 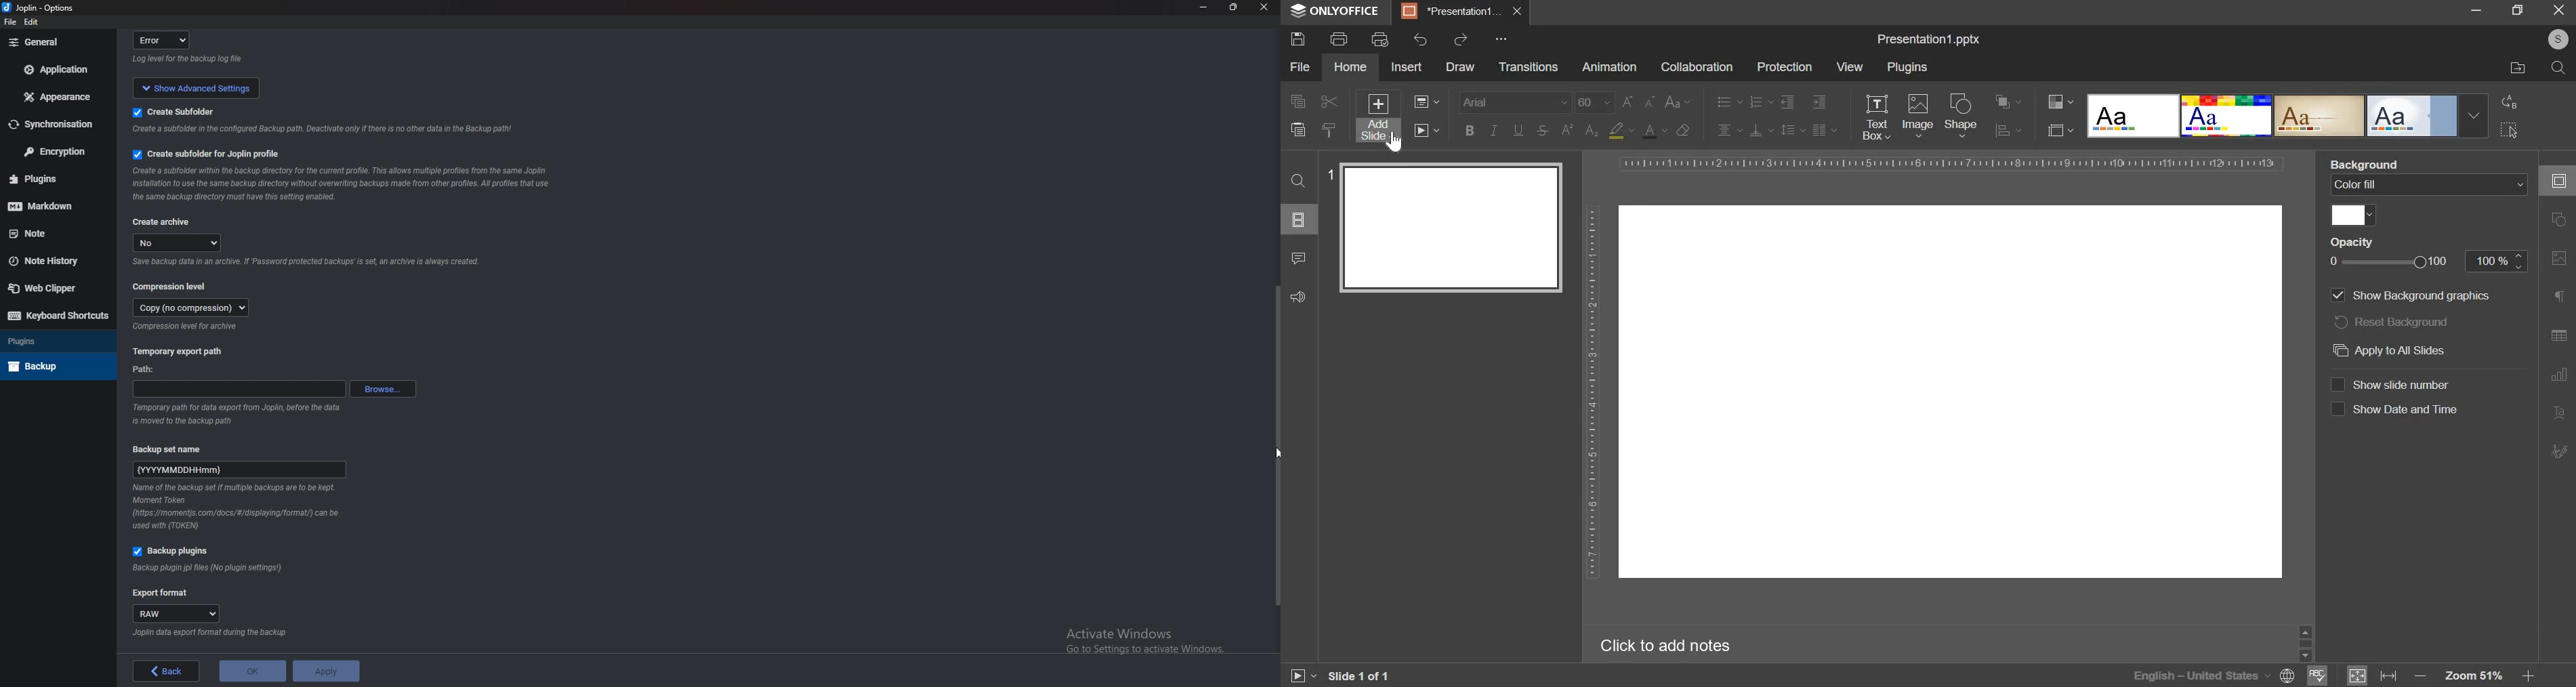 I want to click on change case, so click(x=1678, y=100).